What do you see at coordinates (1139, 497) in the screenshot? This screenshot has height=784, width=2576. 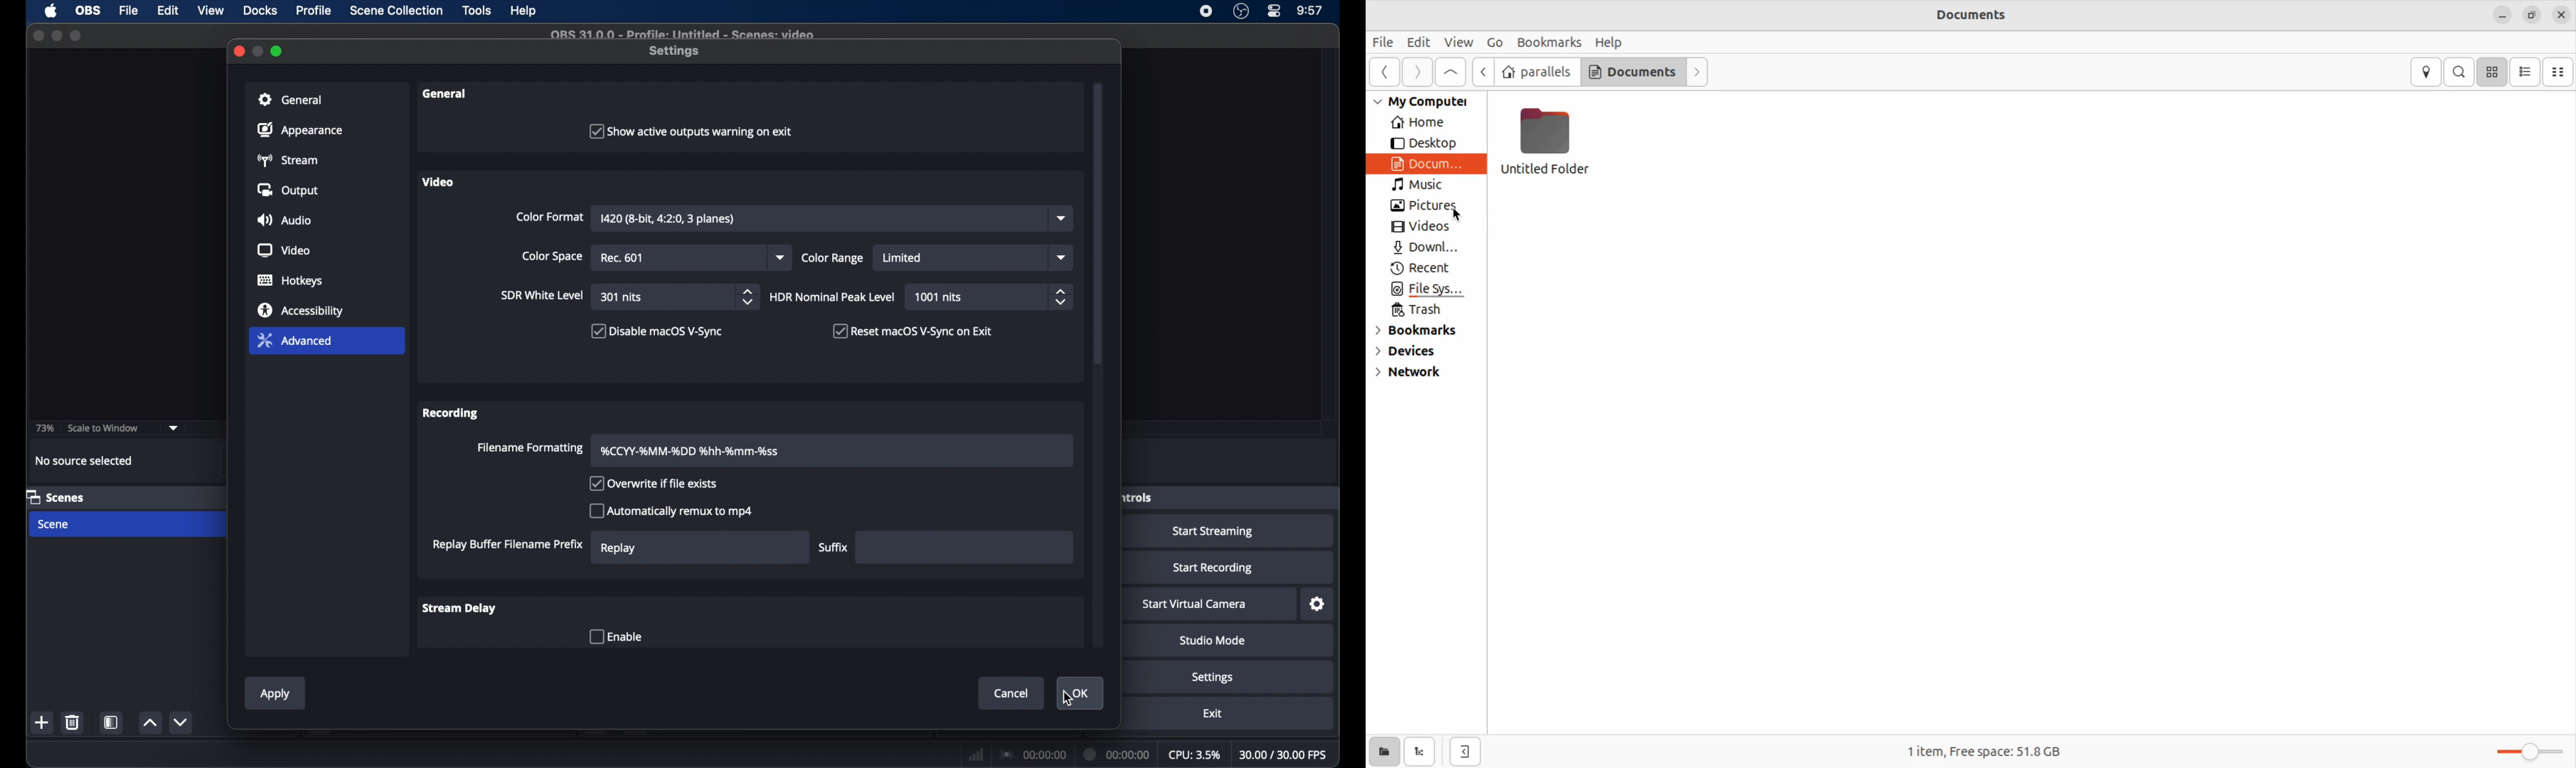 I see `obscure label` at bounding box center [1139, 497].